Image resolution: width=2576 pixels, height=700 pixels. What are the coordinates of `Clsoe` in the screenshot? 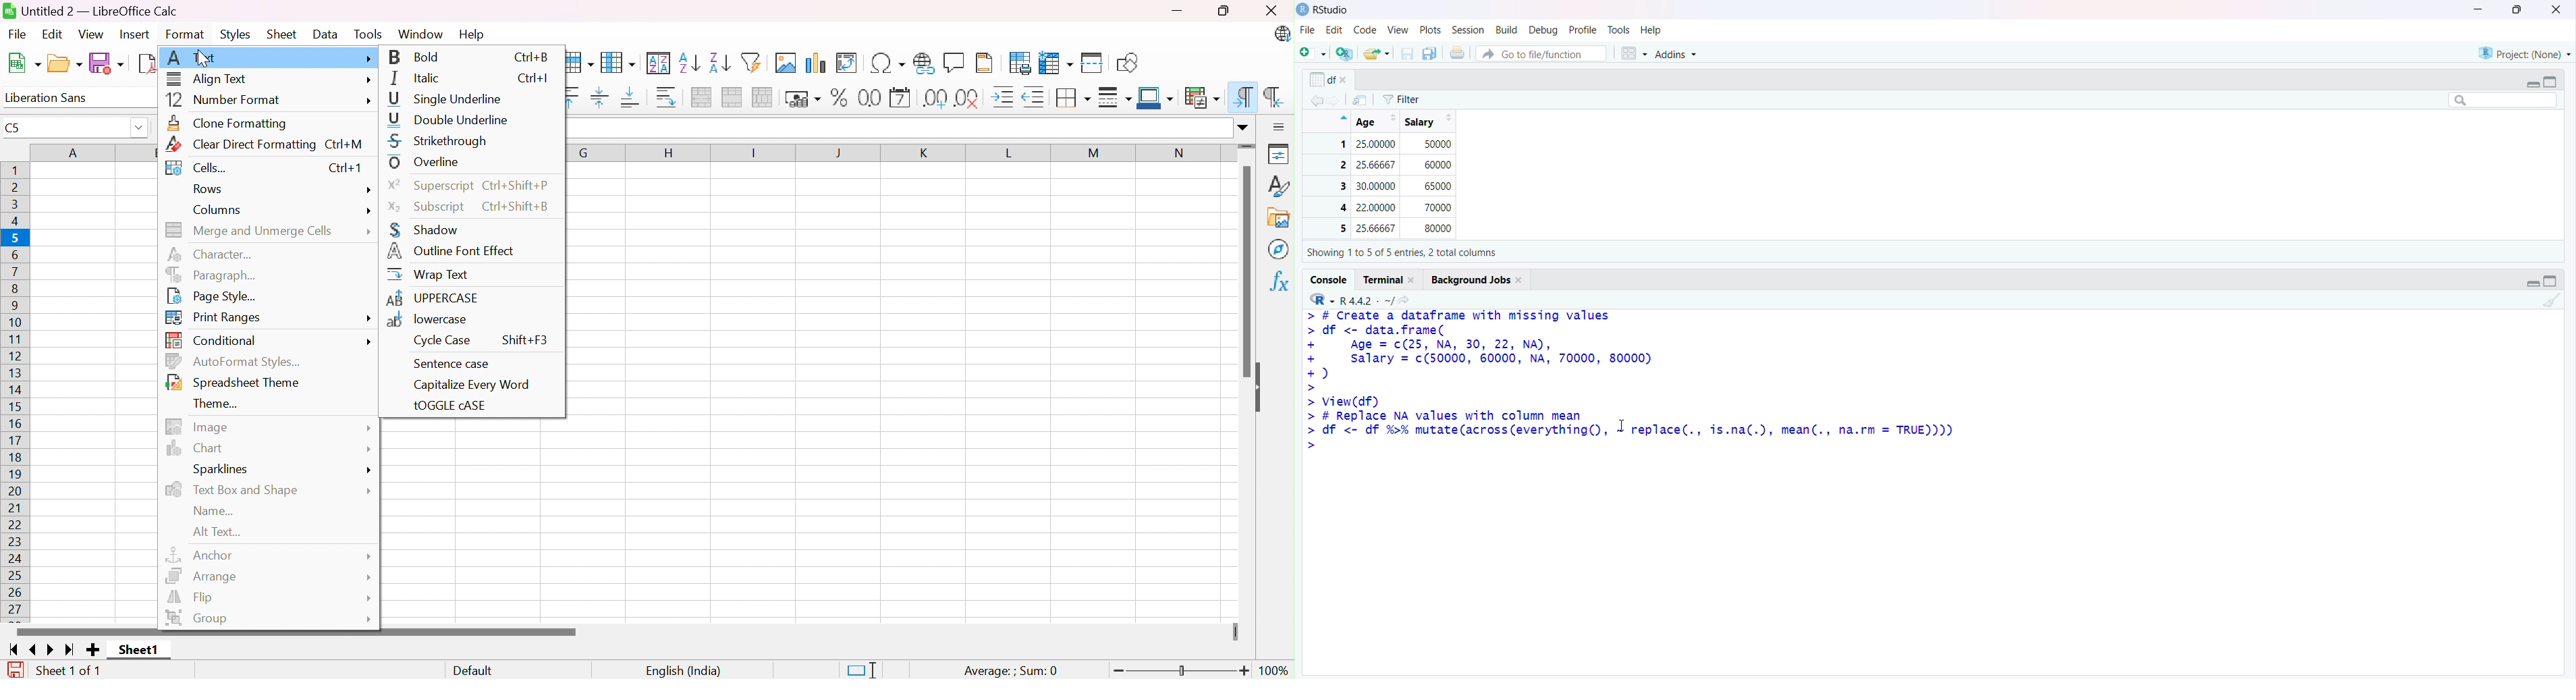 It's located at (2557, 10).